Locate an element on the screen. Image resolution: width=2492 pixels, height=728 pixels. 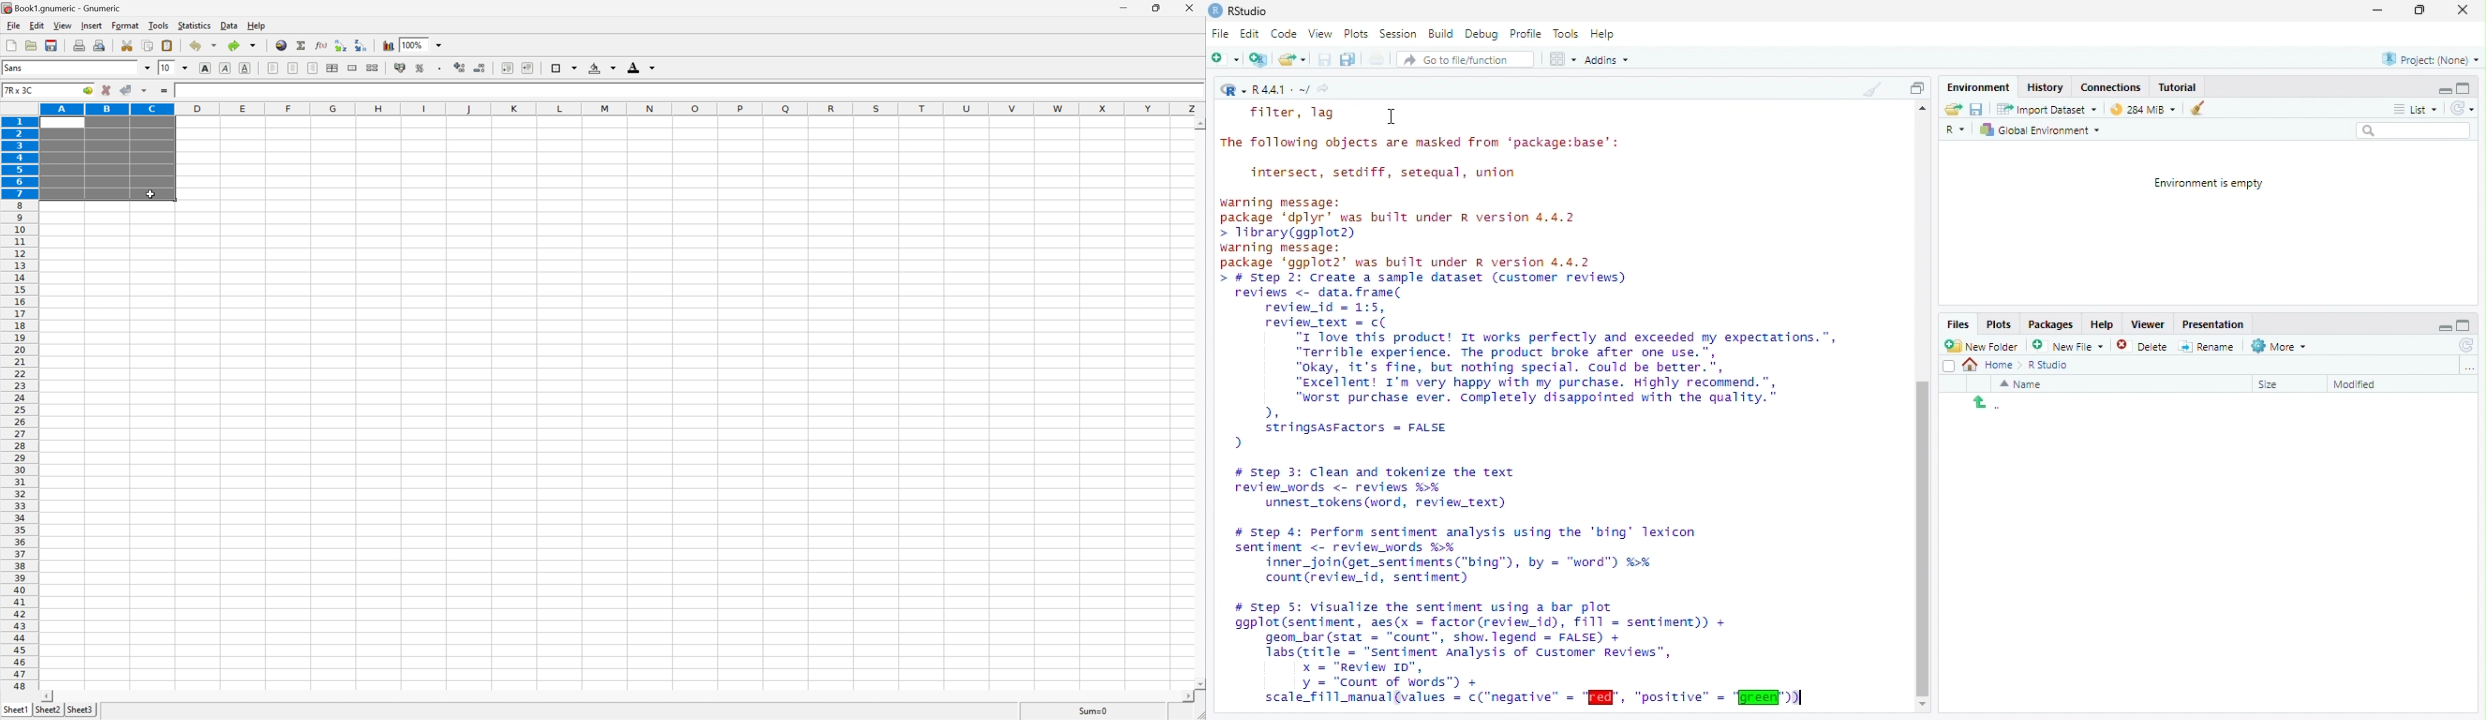
# Step 5: visualize the sentiment using a bar plot
ggplot (sentiment, aes(x = factor (review_id), 111 = sentiment) +
geom_bar (stat = “count”, show.legend = FALSE) +
Tabs(title = "sentiment Analysis of Customer Reviews",
x = "Review 10",
y = “Count of Words") +
scale_fi11_manual(values = c("negative” = Jill", "positive" = EER) is located at coordinates (1529, 653).